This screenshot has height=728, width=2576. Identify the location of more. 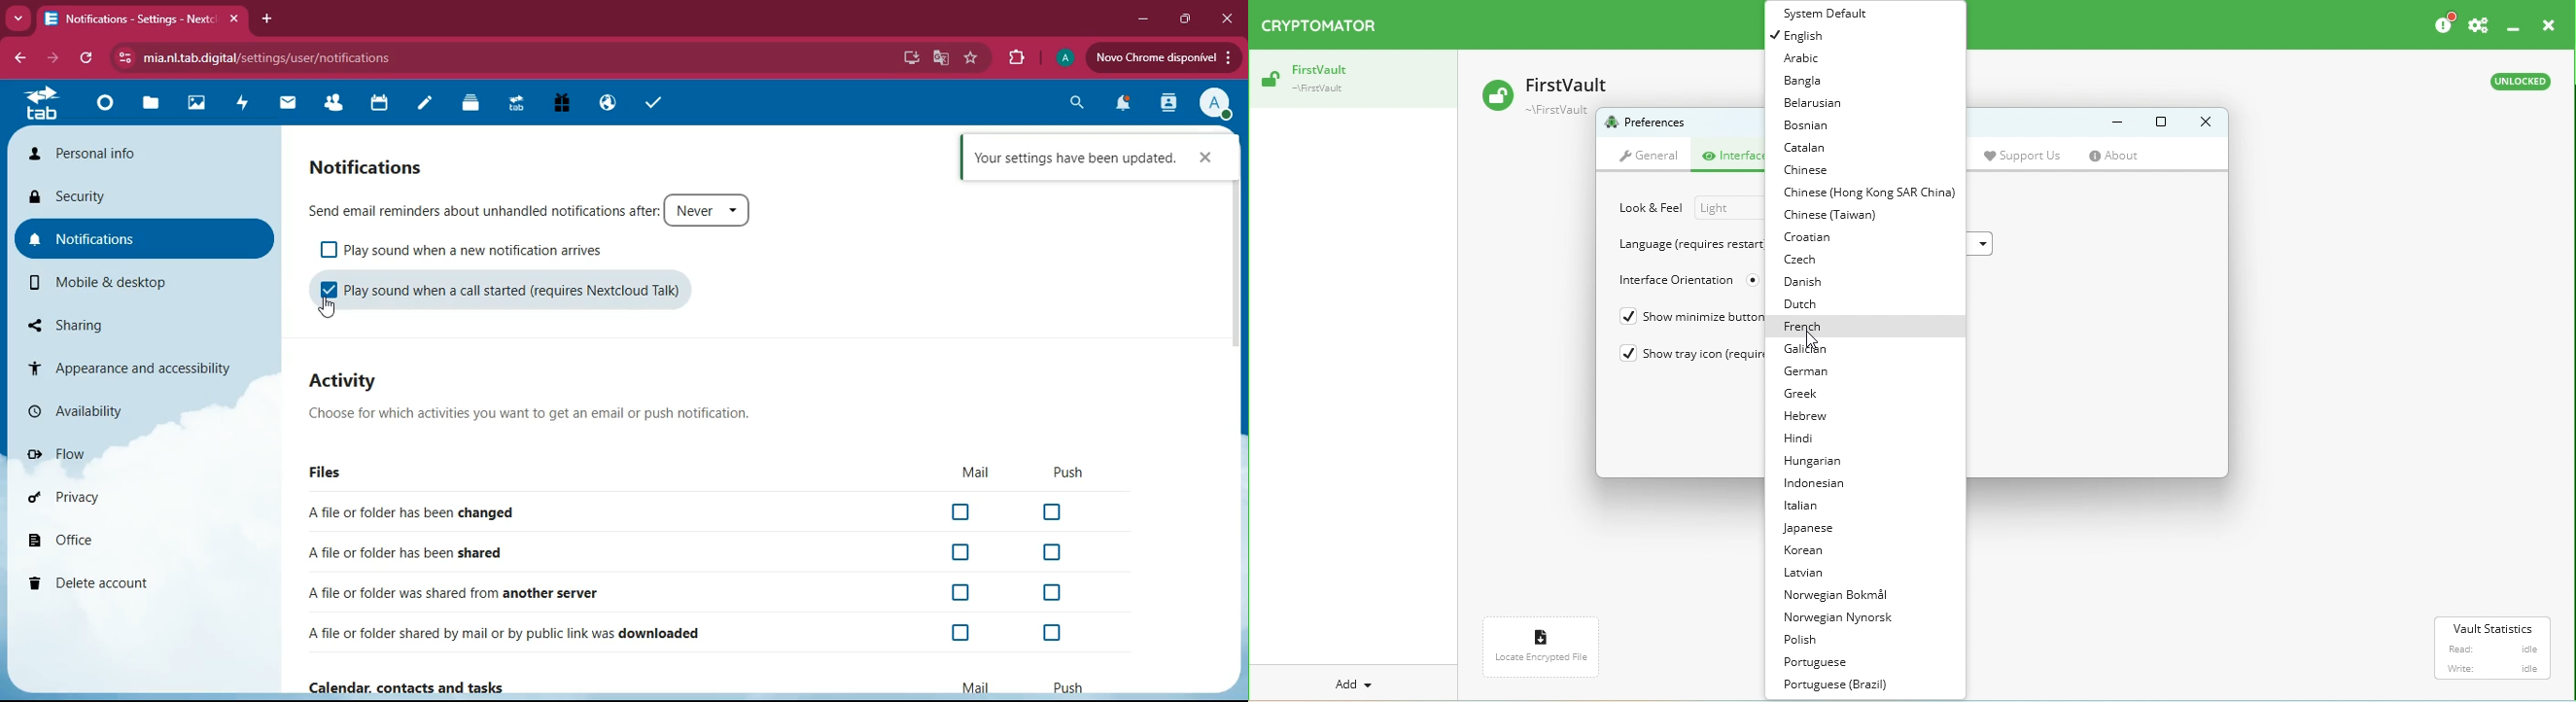
(16, 18).